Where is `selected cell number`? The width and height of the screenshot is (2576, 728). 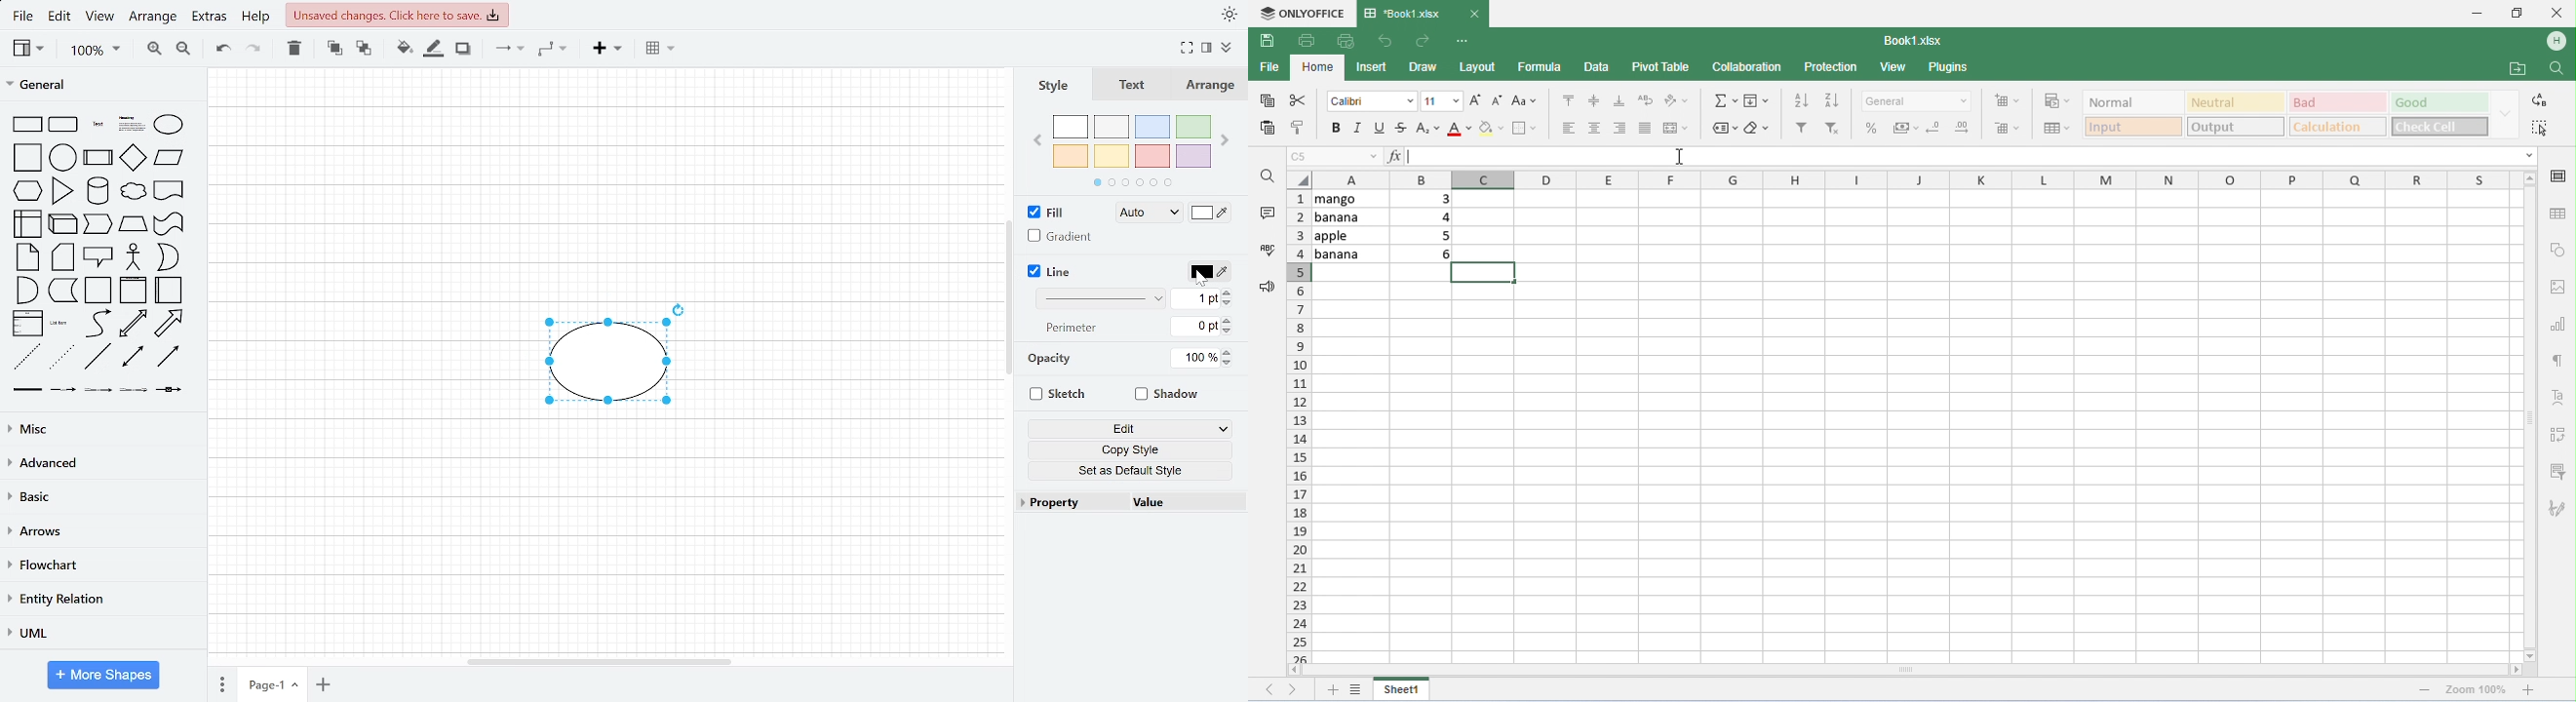
selected cell number is located at coordinates (1336, 156).